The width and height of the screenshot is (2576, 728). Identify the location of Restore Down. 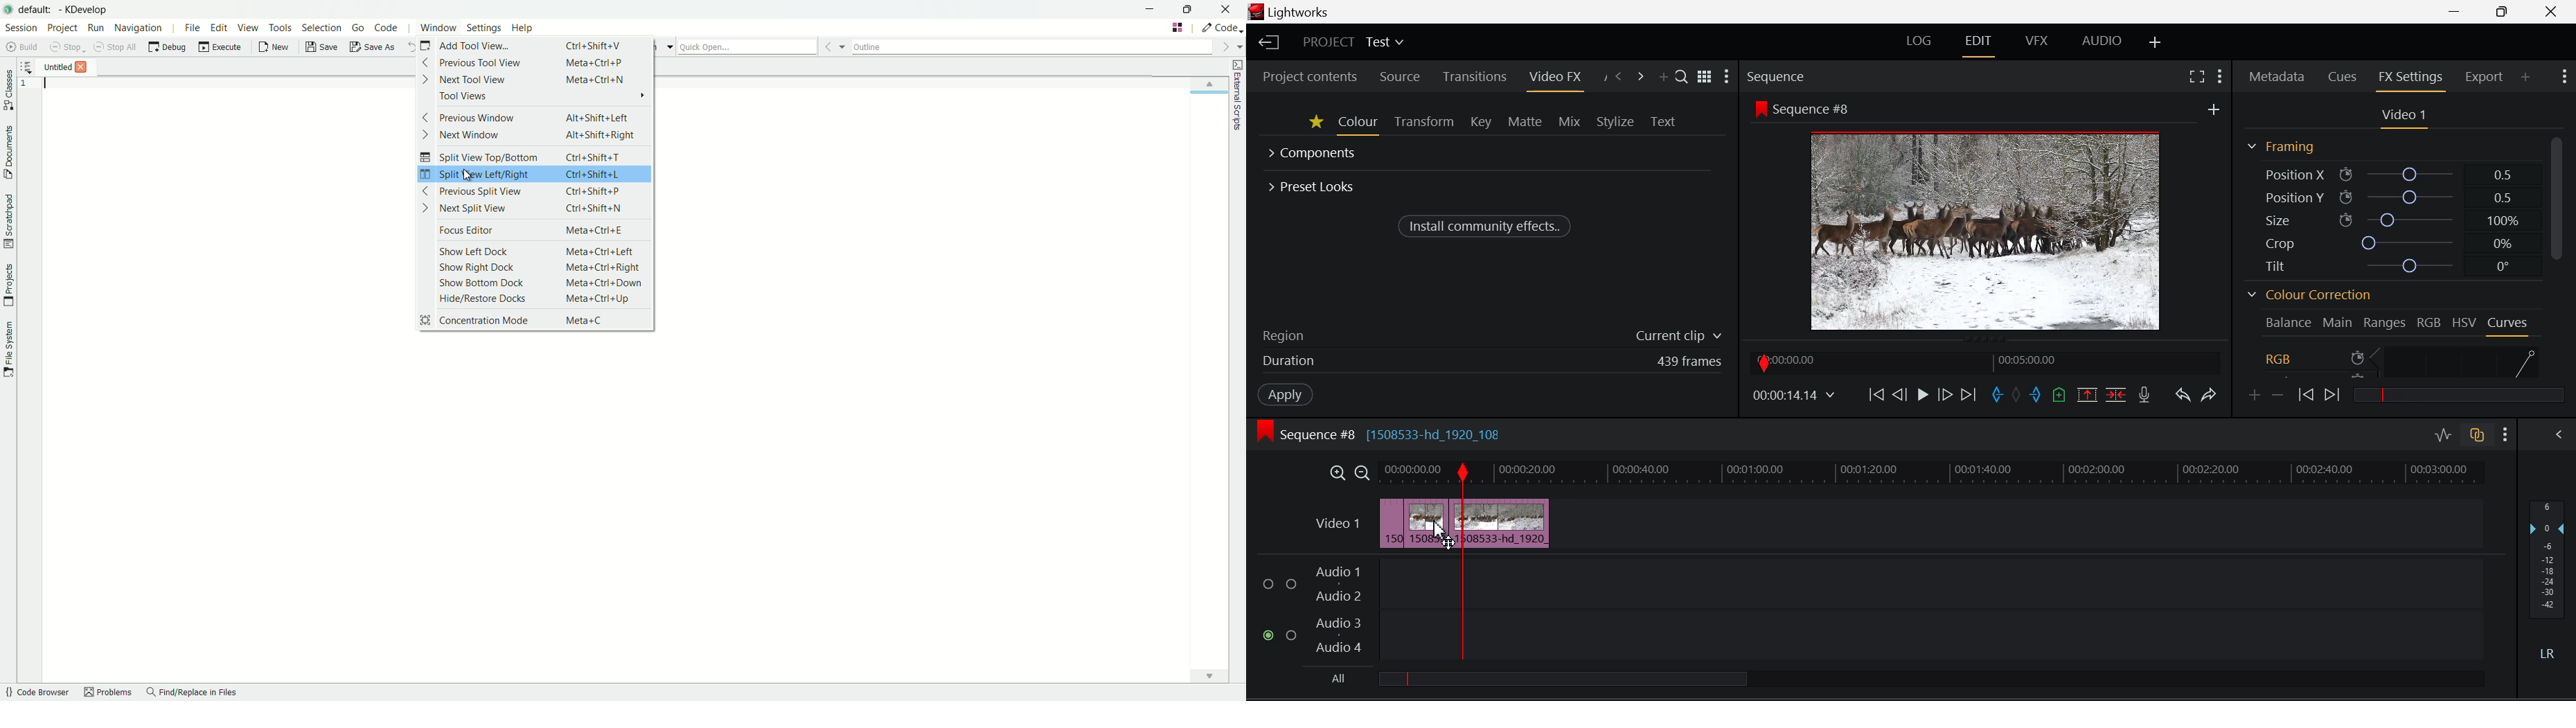
(2456, 12).